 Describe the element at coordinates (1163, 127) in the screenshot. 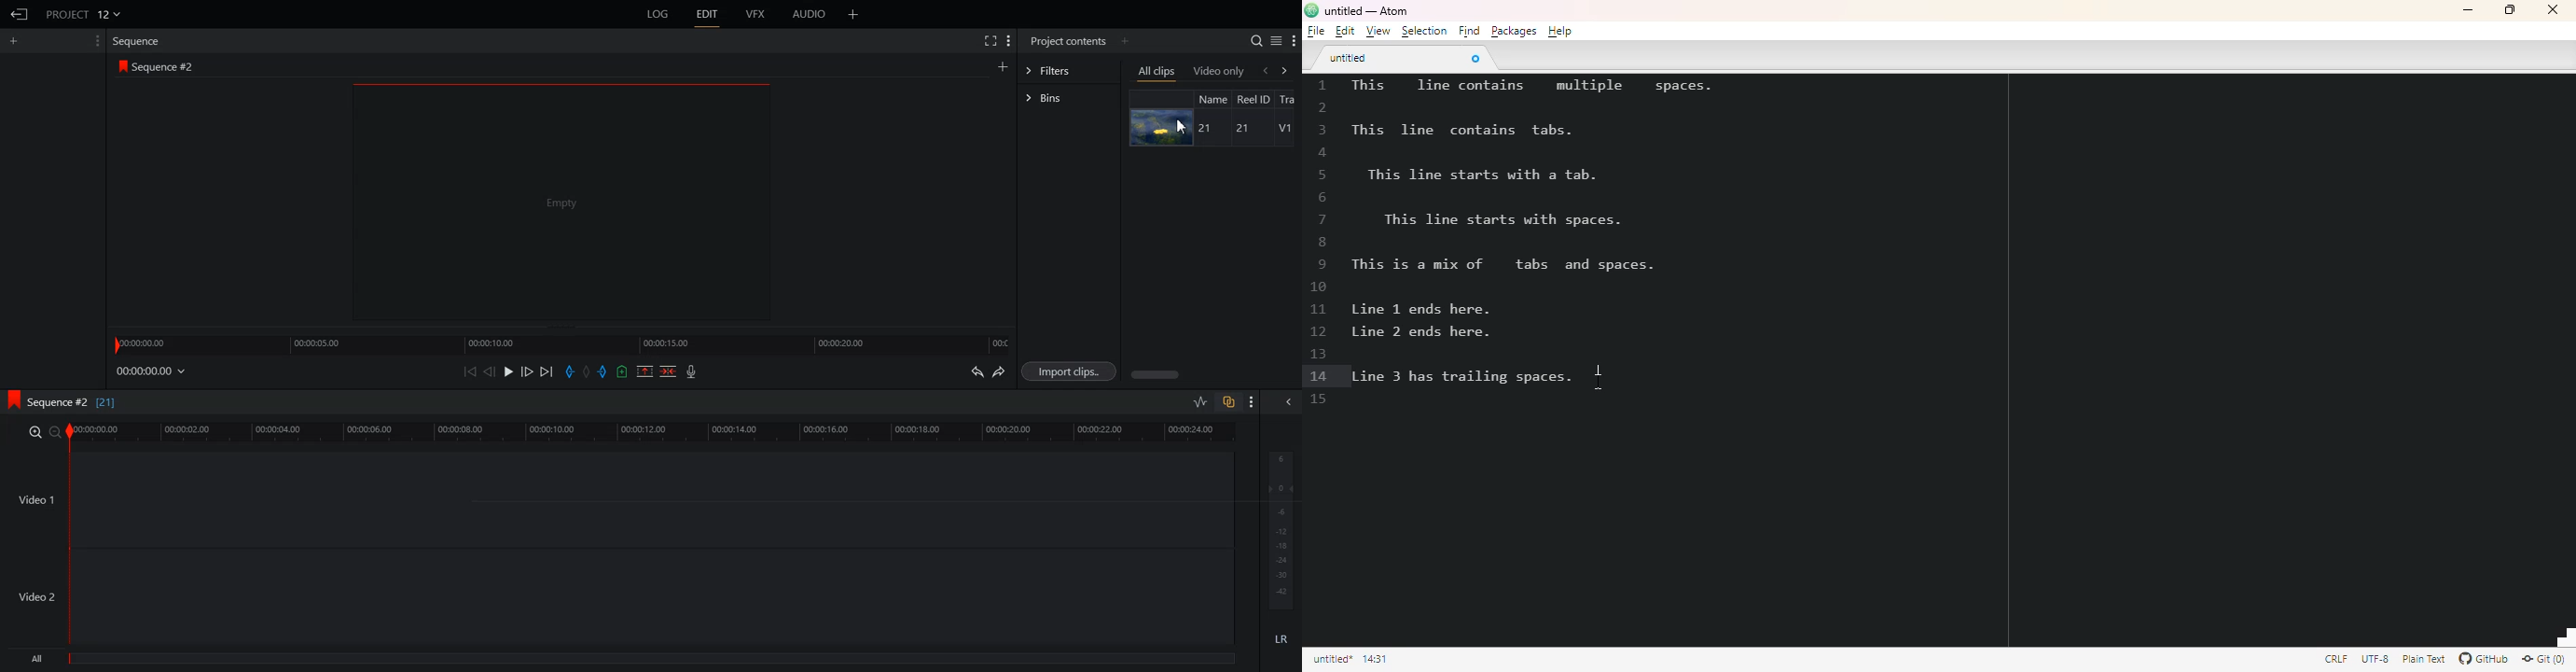

I see `Image` at that location.